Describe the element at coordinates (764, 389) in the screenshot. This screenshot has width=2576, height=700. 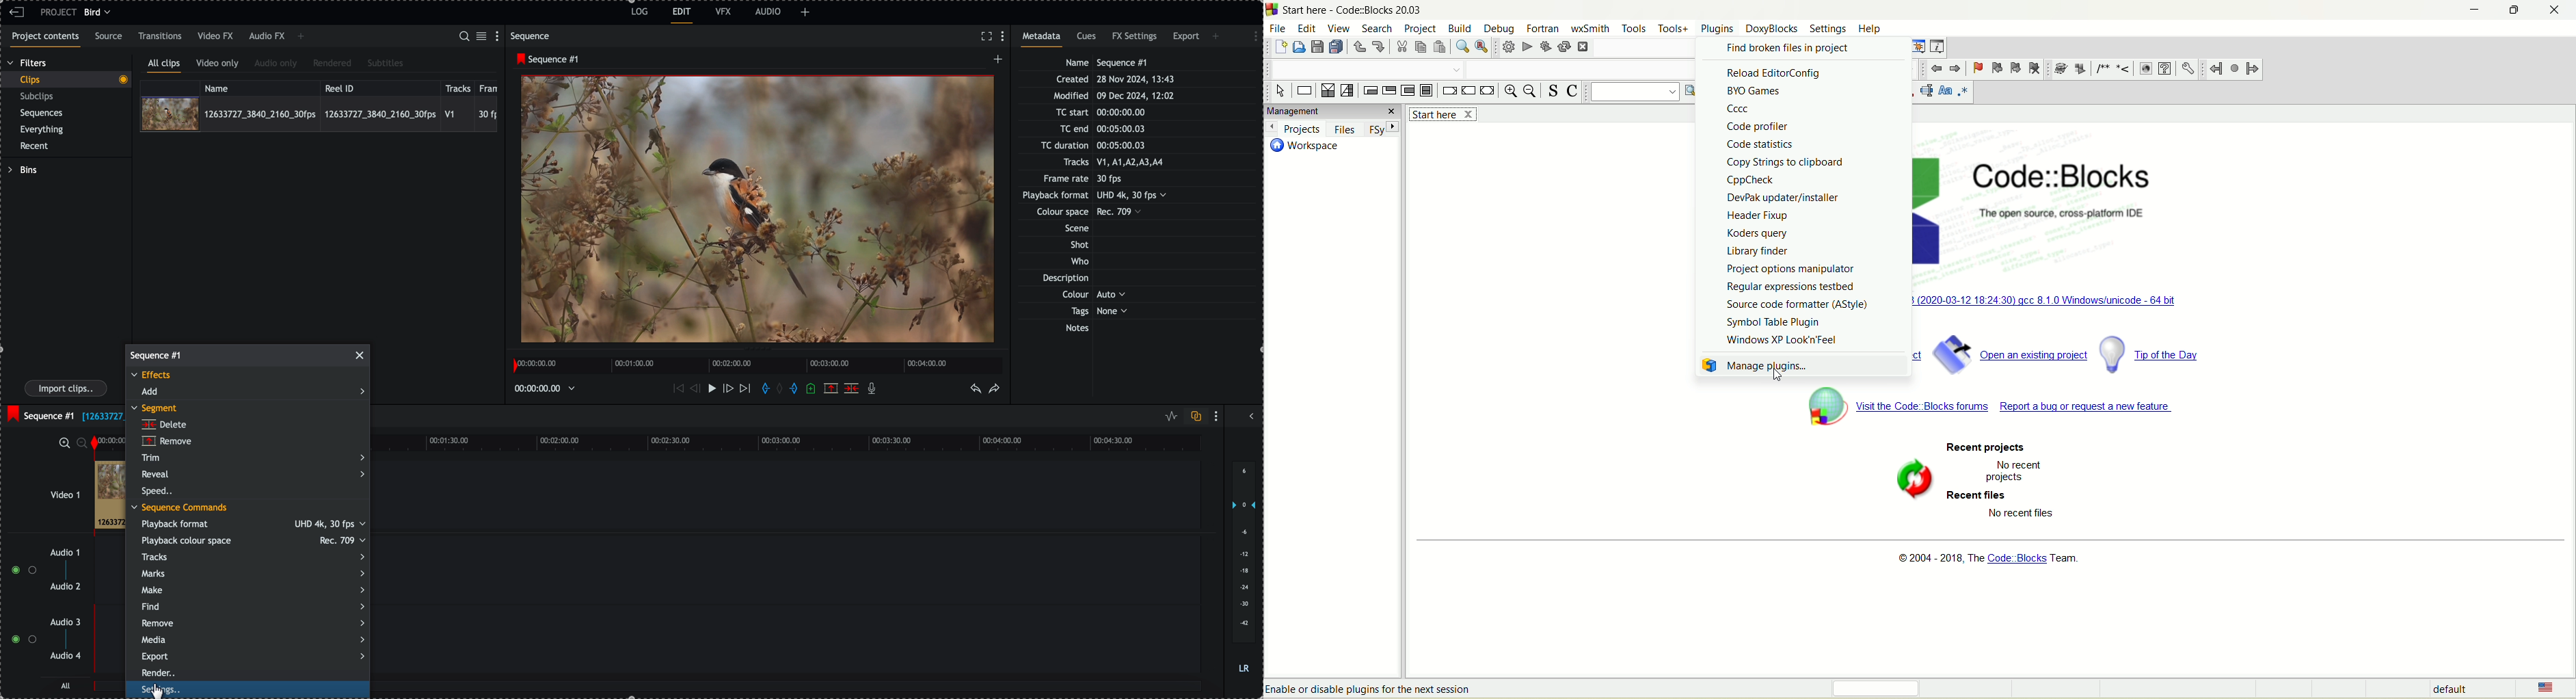
I see `add in marks` at that location.